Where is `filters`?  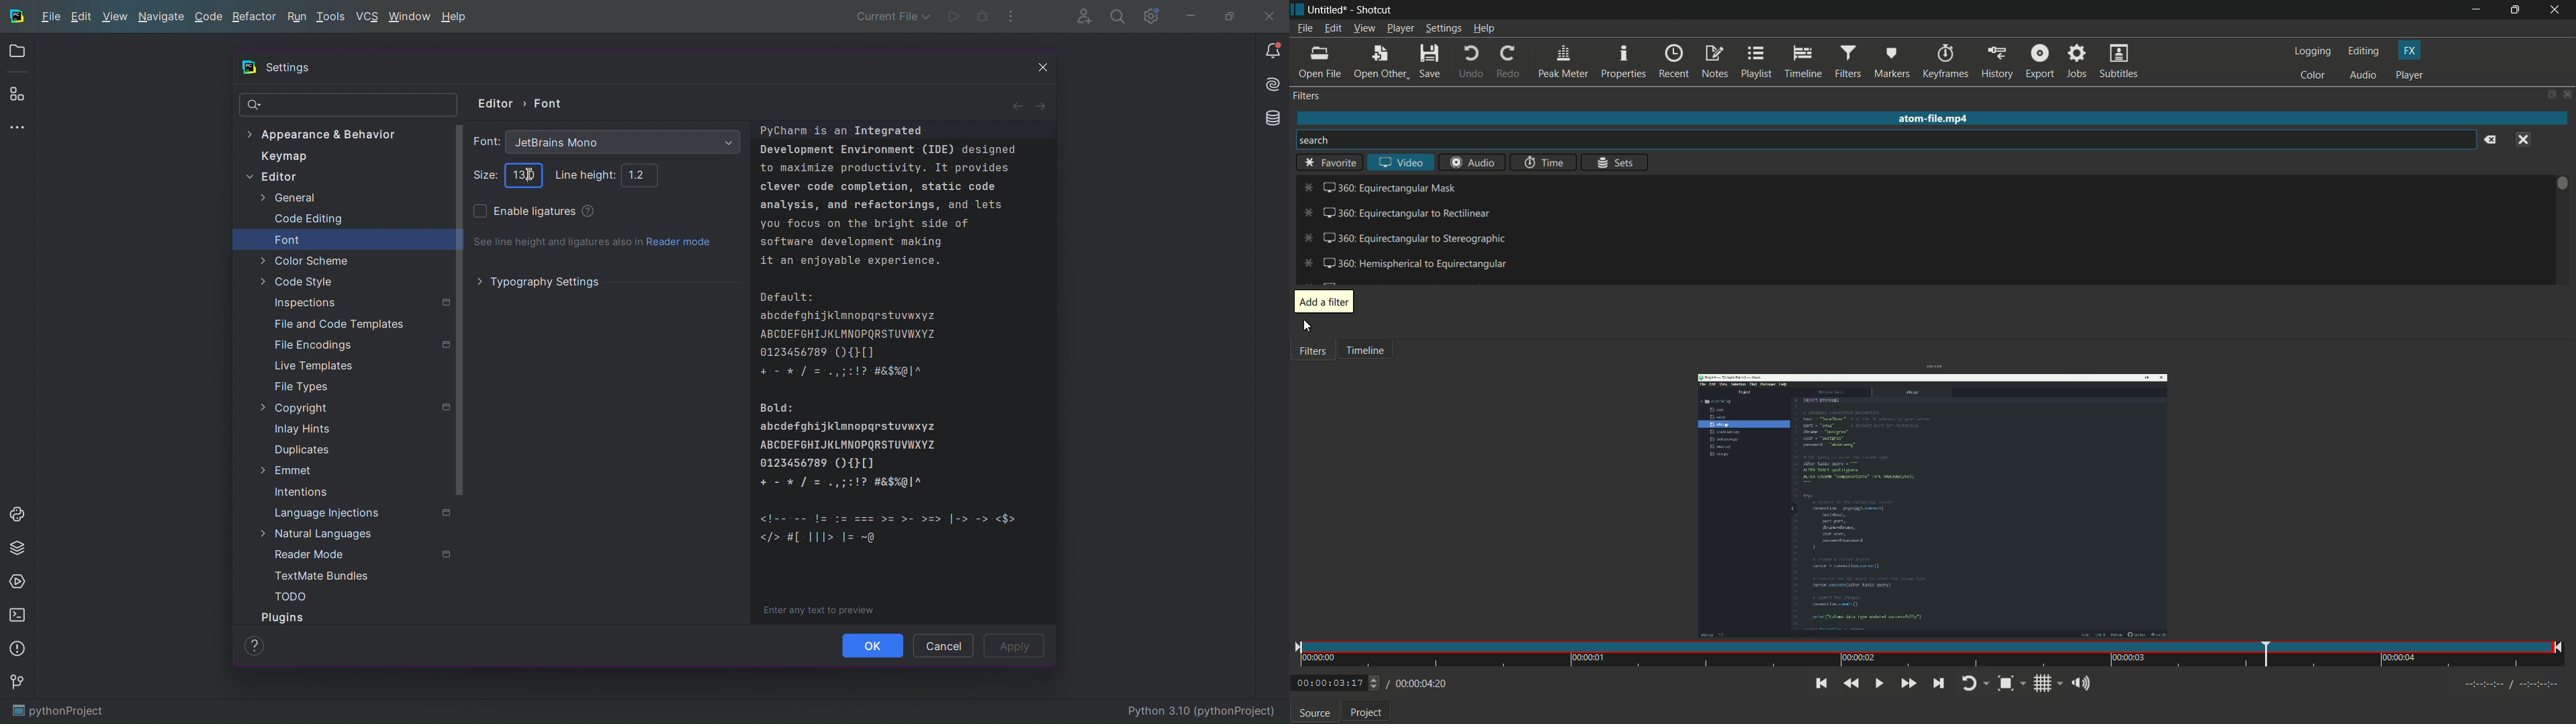
filters is located at coordinates (1307, 96).